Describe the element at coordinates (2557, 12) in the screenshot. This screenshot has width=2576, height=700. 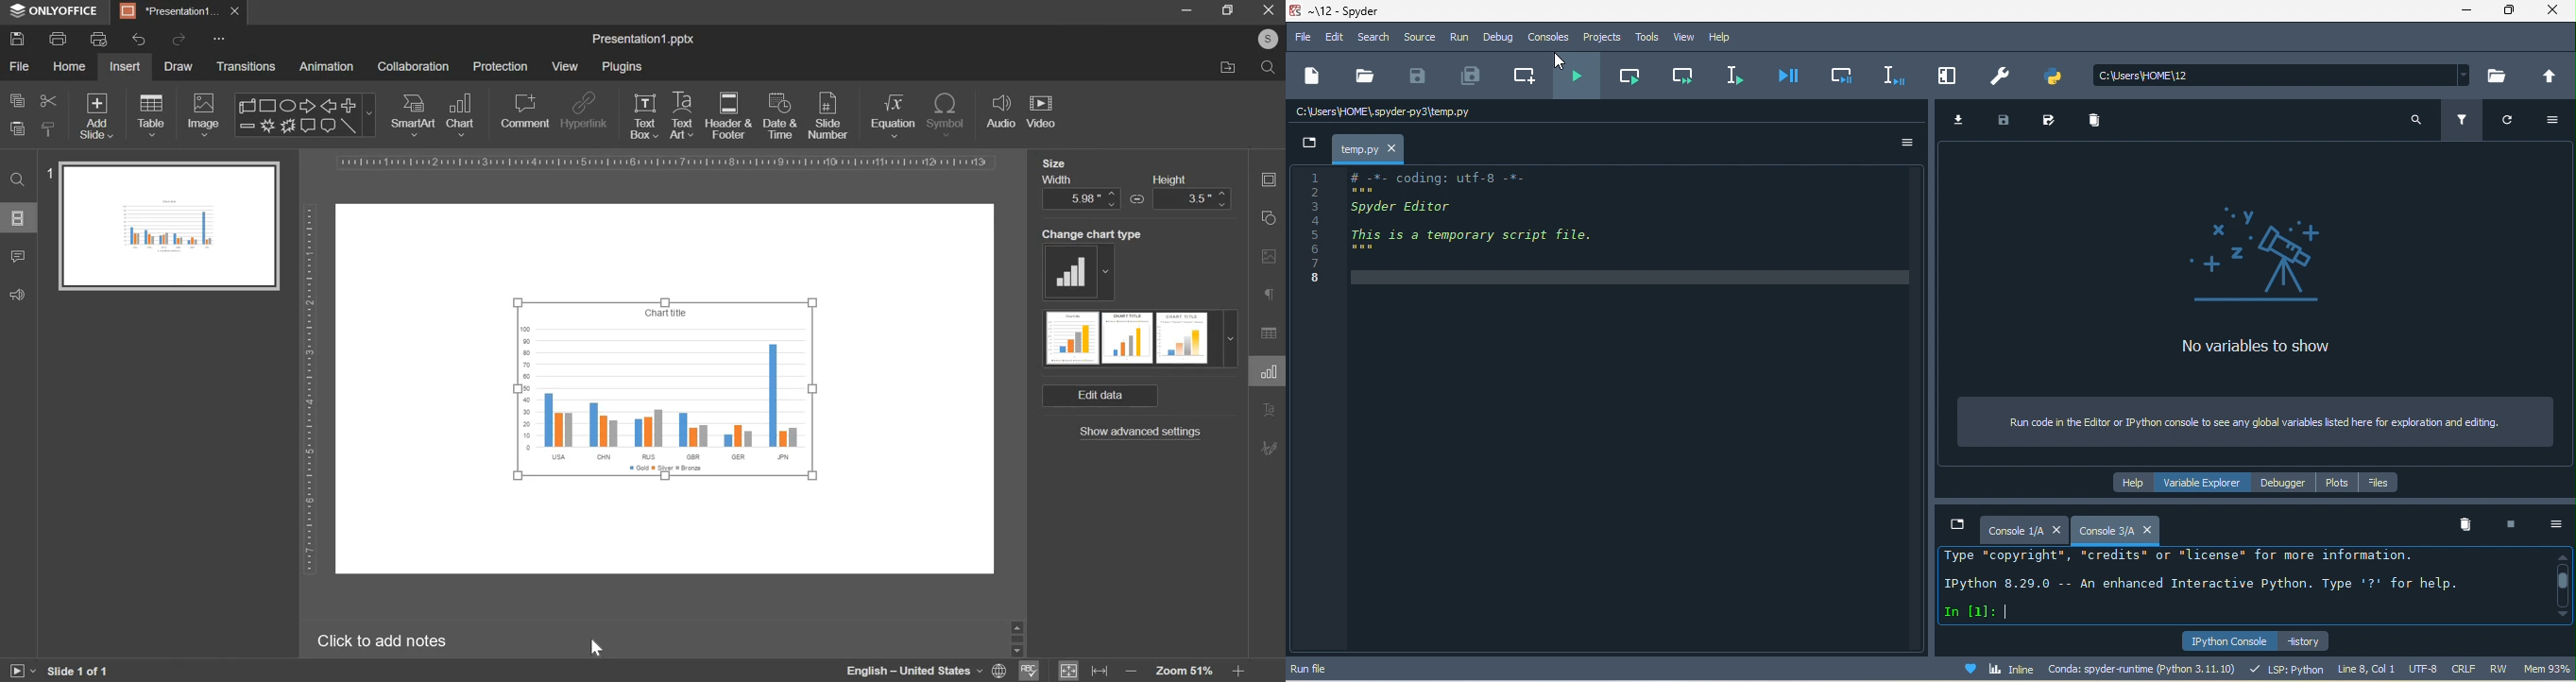
I see `close` at that location.